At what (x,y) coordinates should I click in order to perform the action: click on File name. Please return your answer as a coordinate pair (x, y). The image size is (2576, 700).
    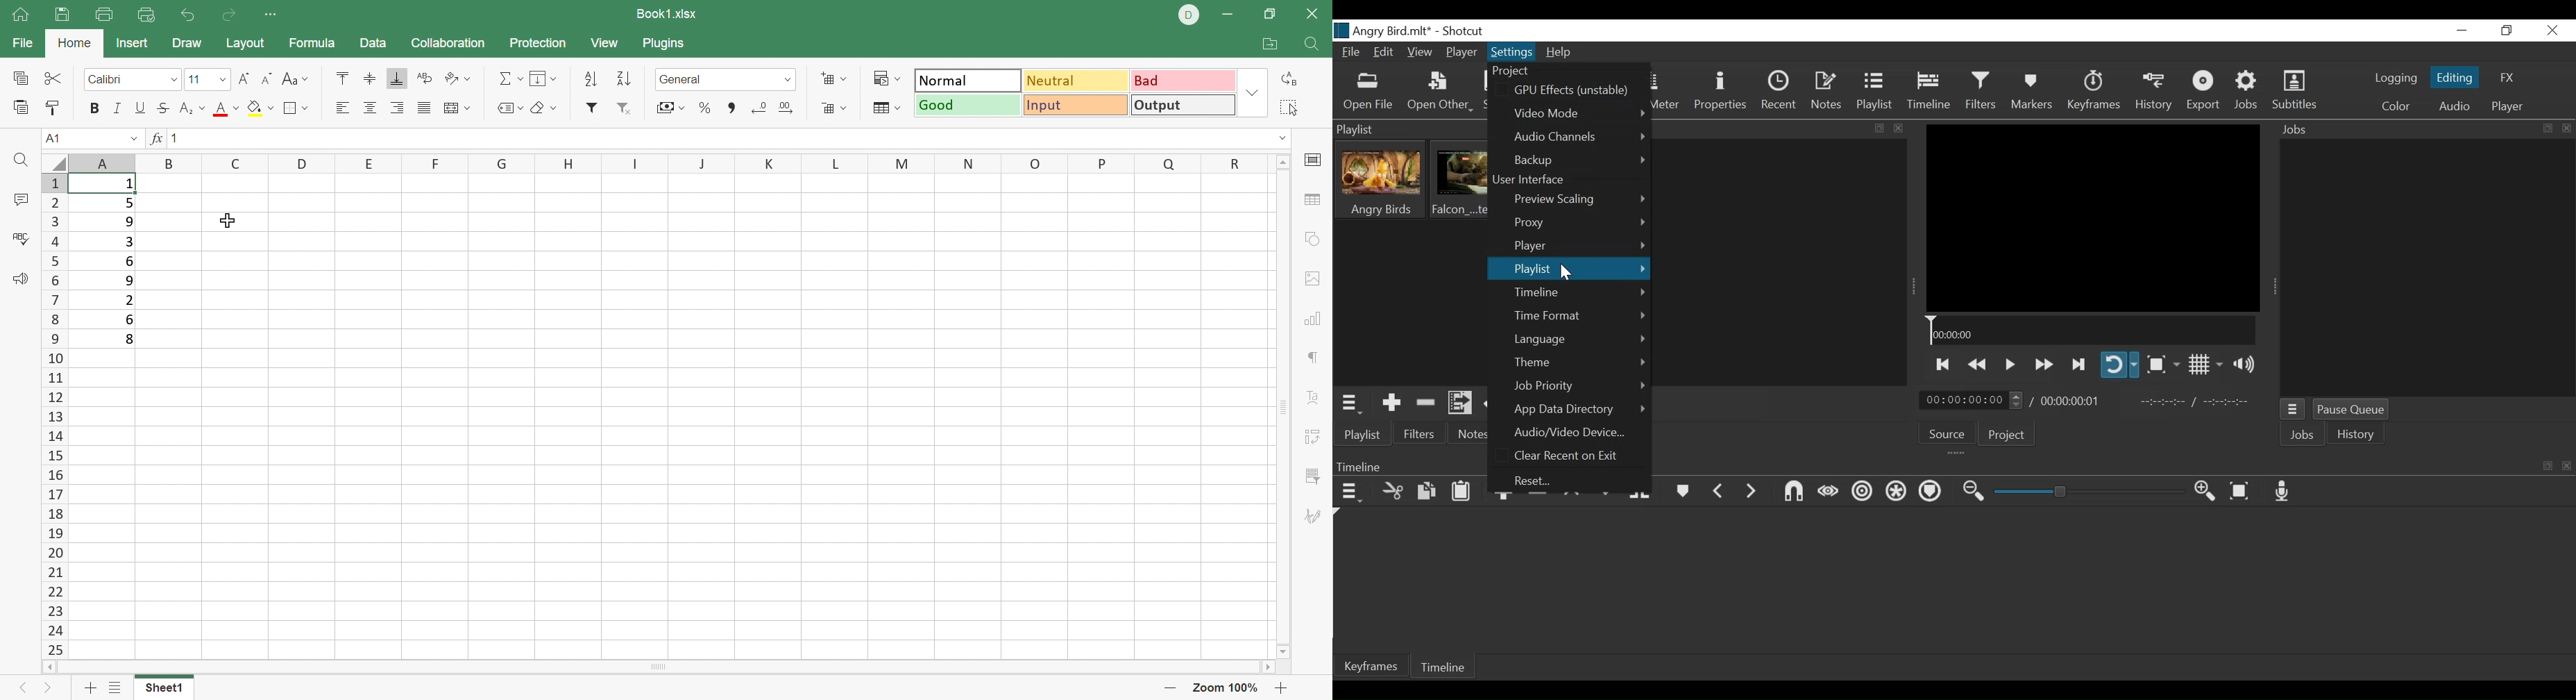
    Looking at the image, I should click on (1384, 30).